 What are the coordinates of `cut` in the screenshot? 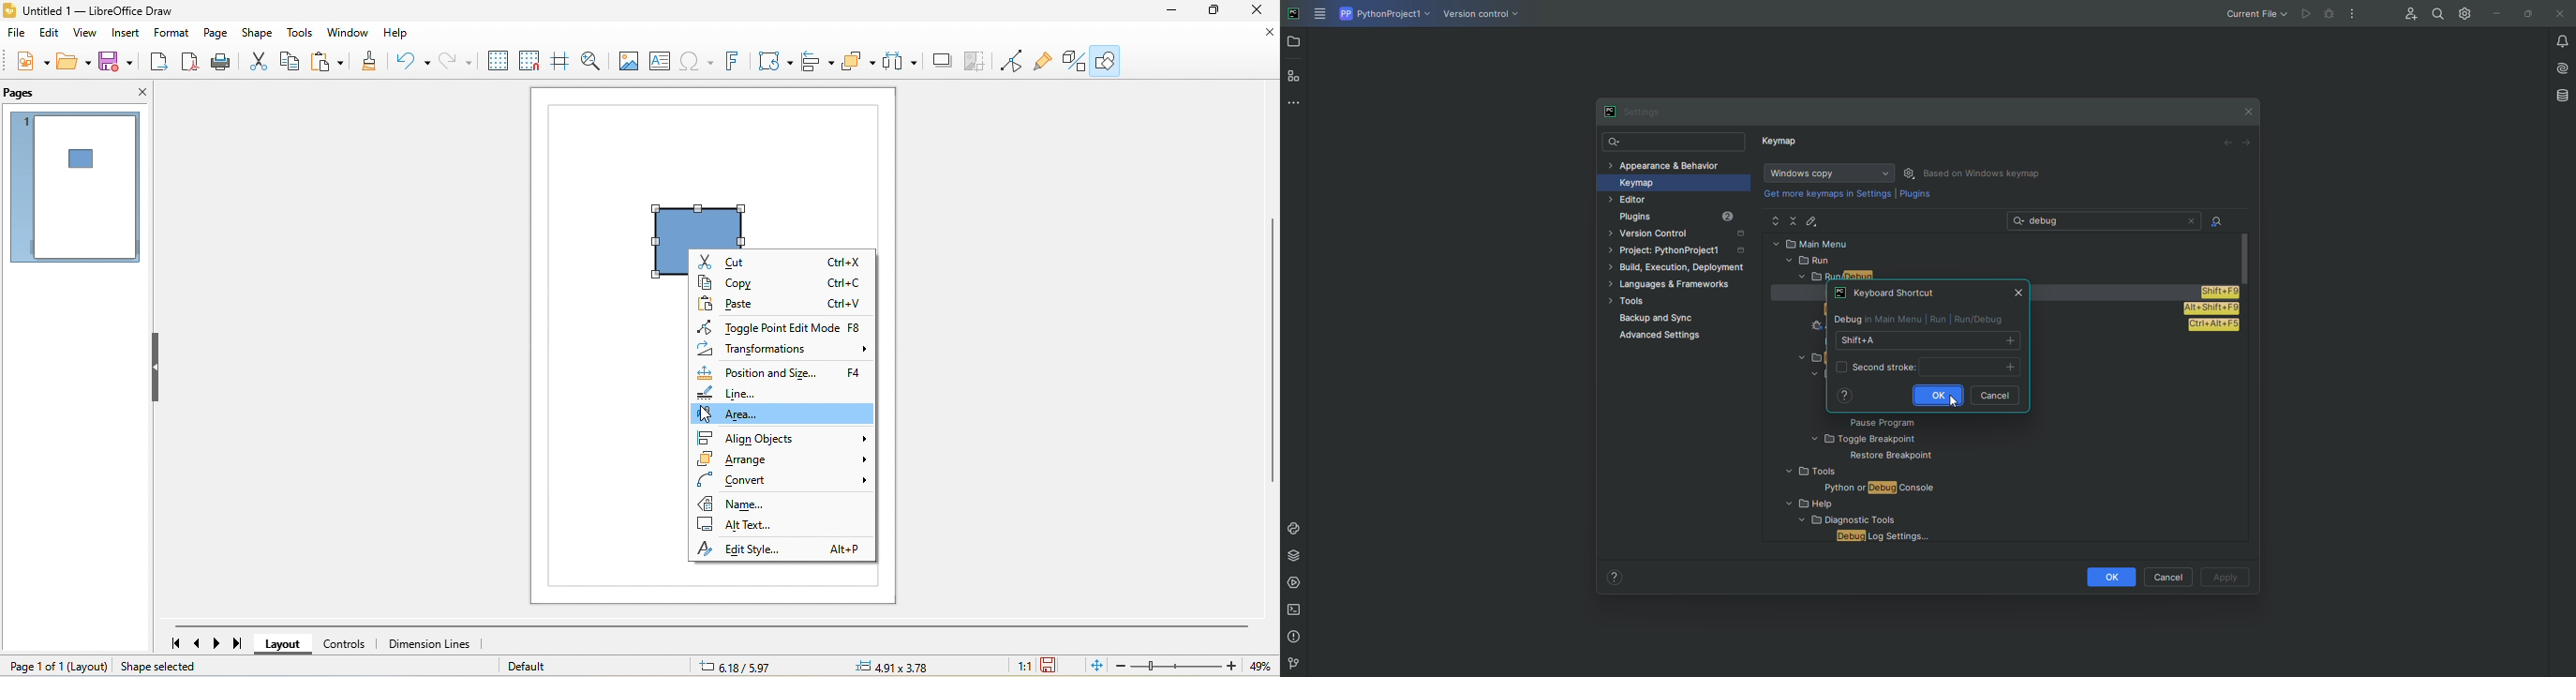 It's located at (258, 64).